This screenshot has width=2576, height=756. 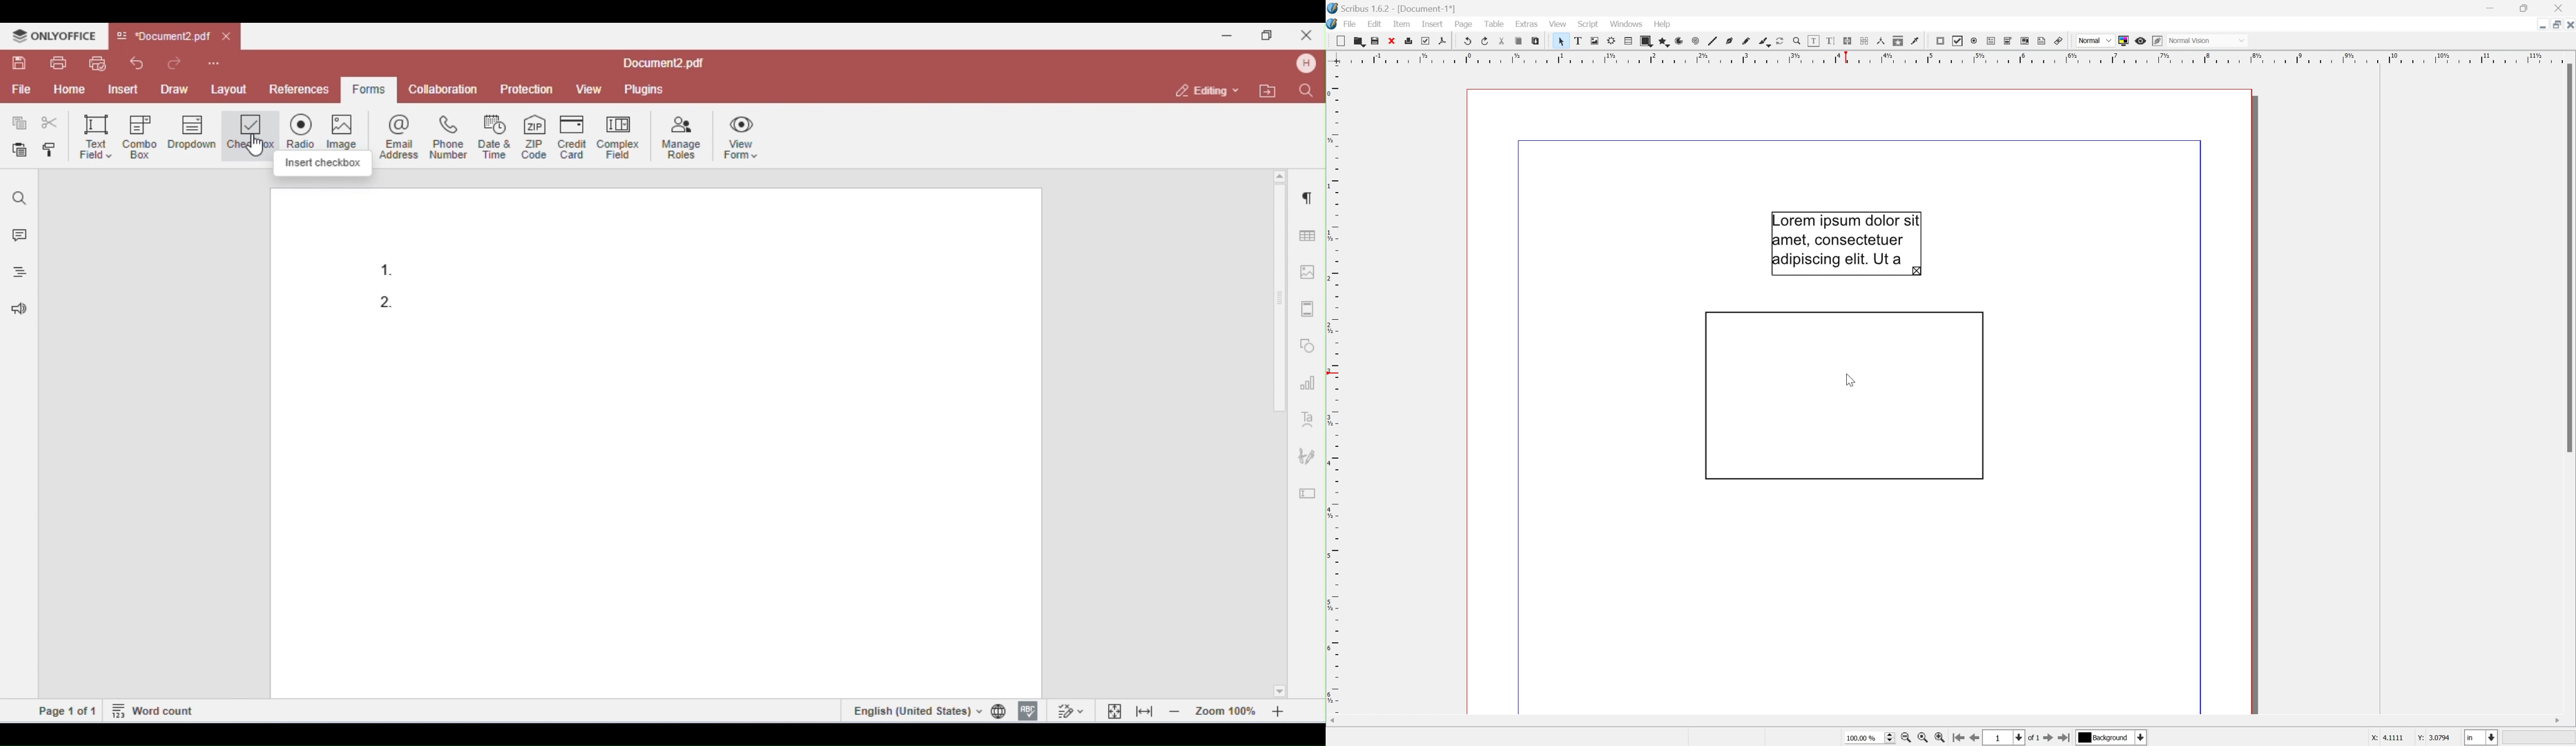 I want to click on Render frame, so click(x=1610, y=43).